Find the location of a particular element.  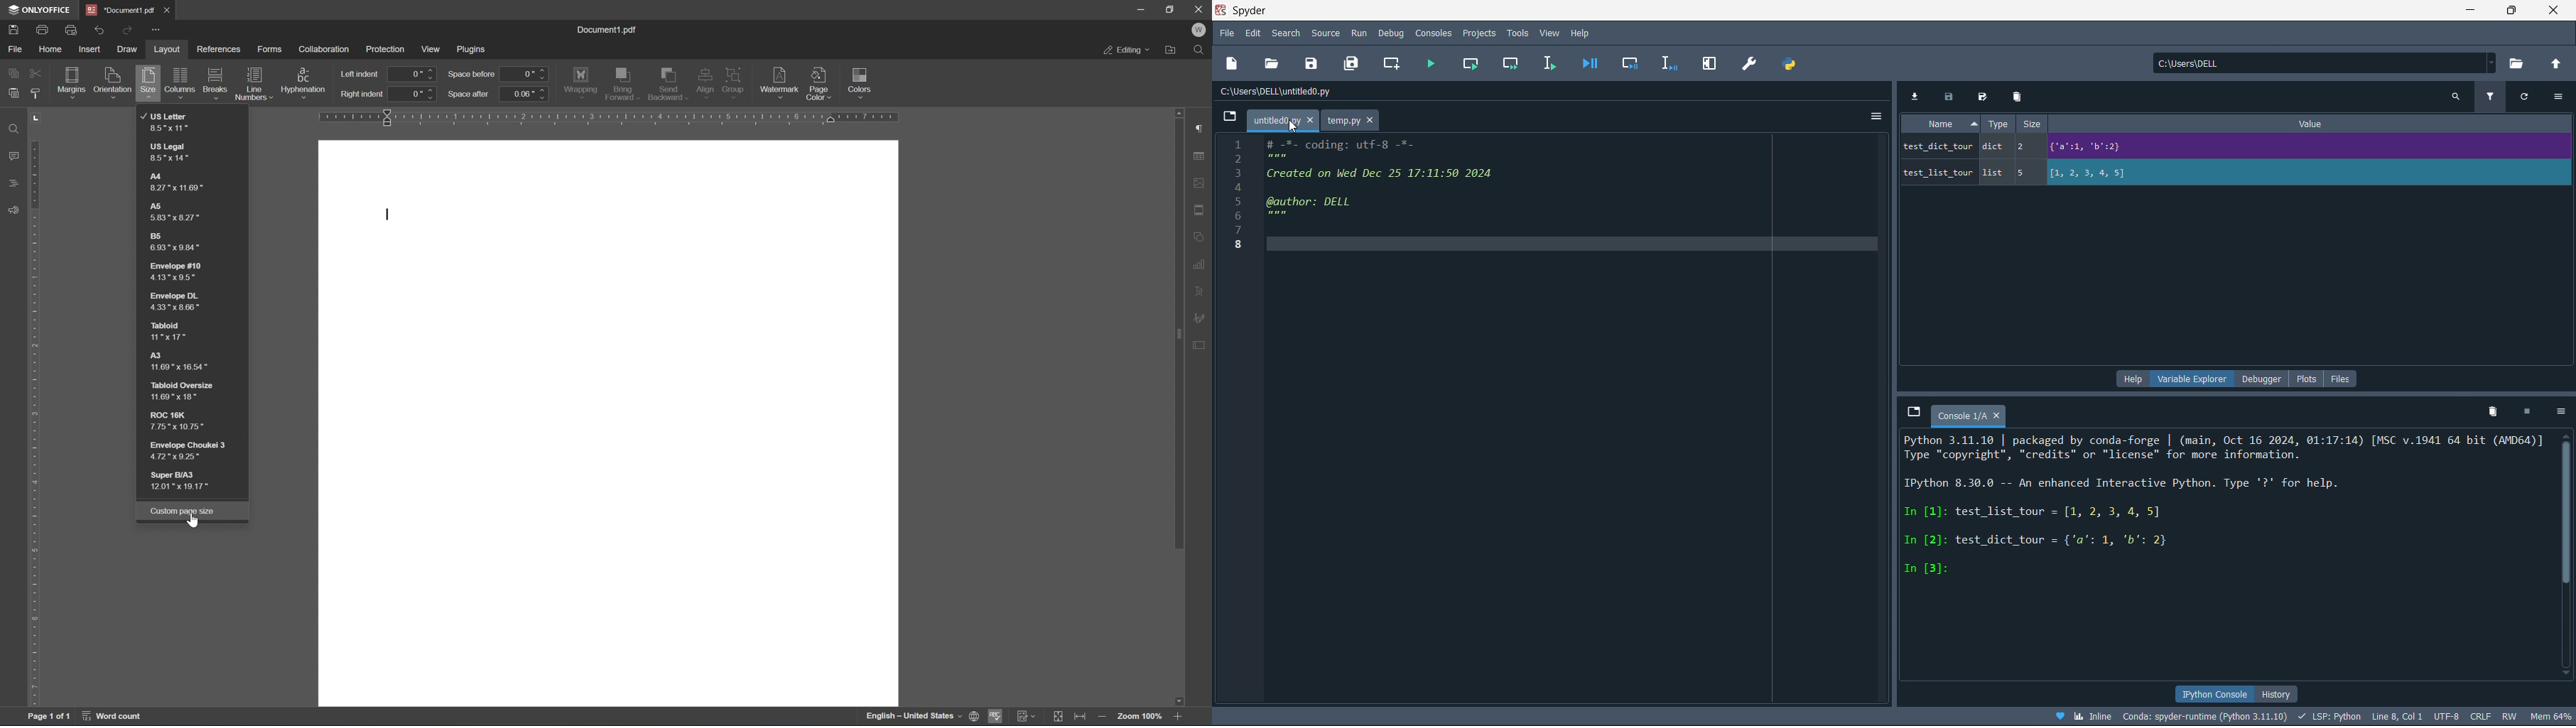

Mem 64% is located at coordinates (2549, 716).